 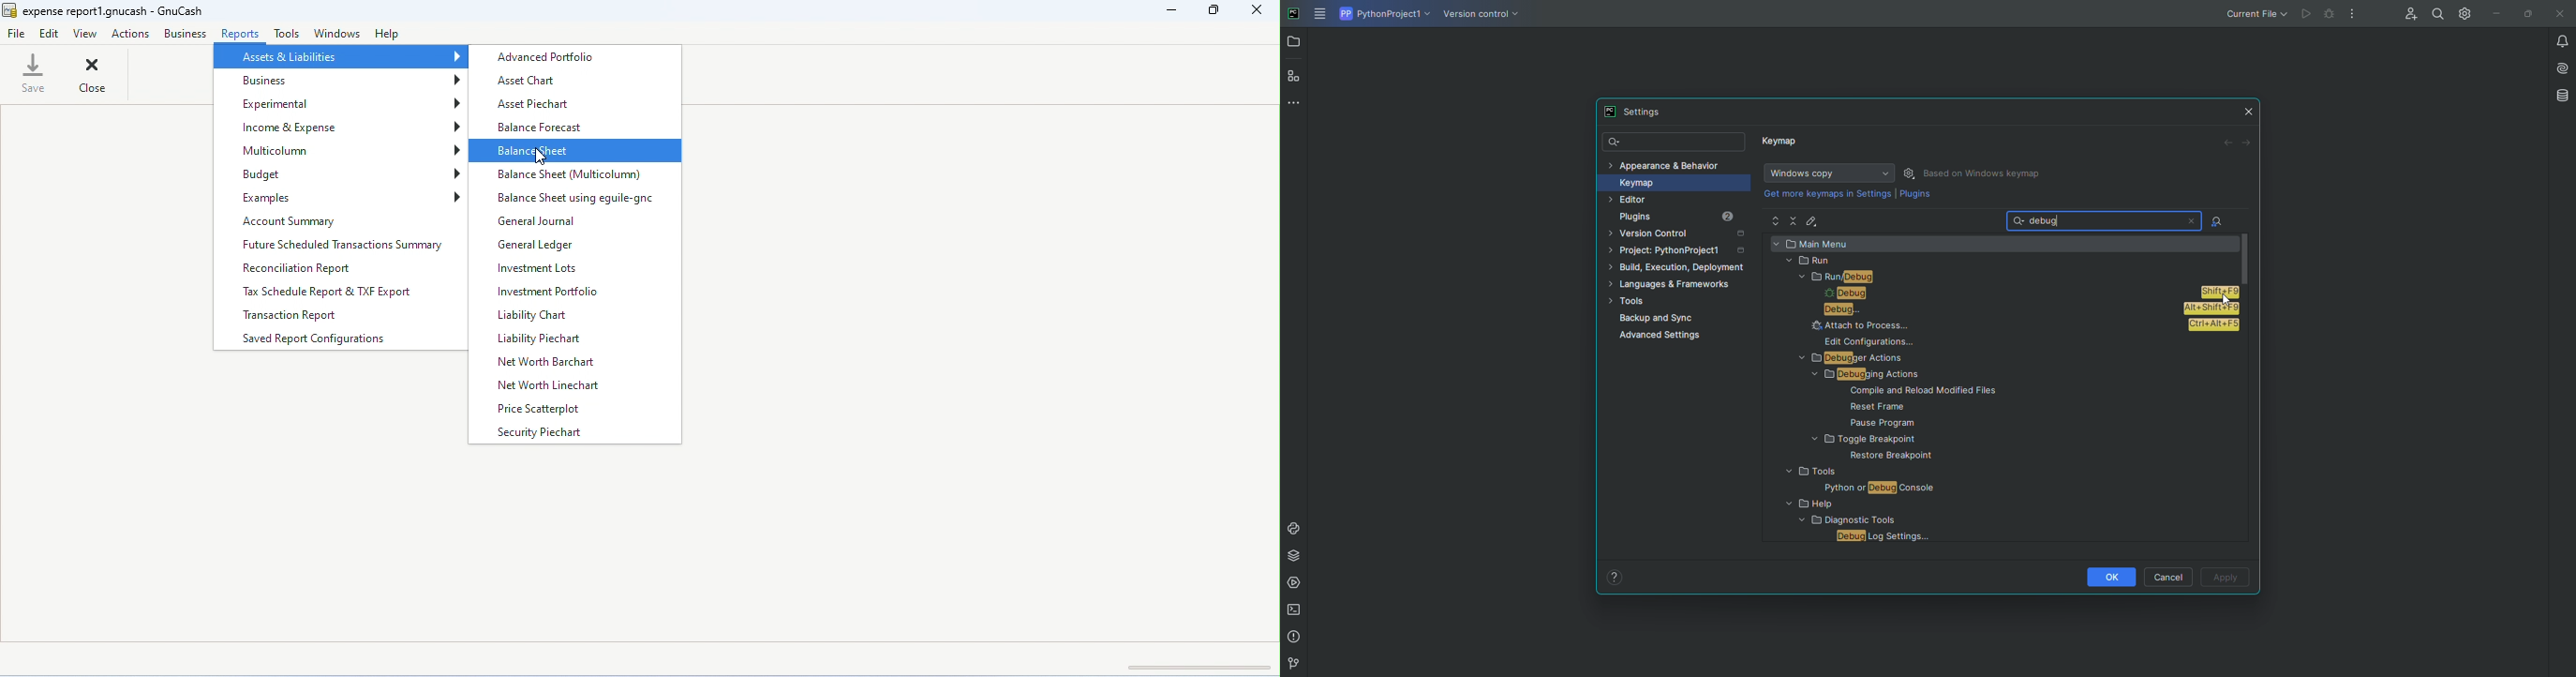 I want to click on More Tools, so click(x=1297, y=102).